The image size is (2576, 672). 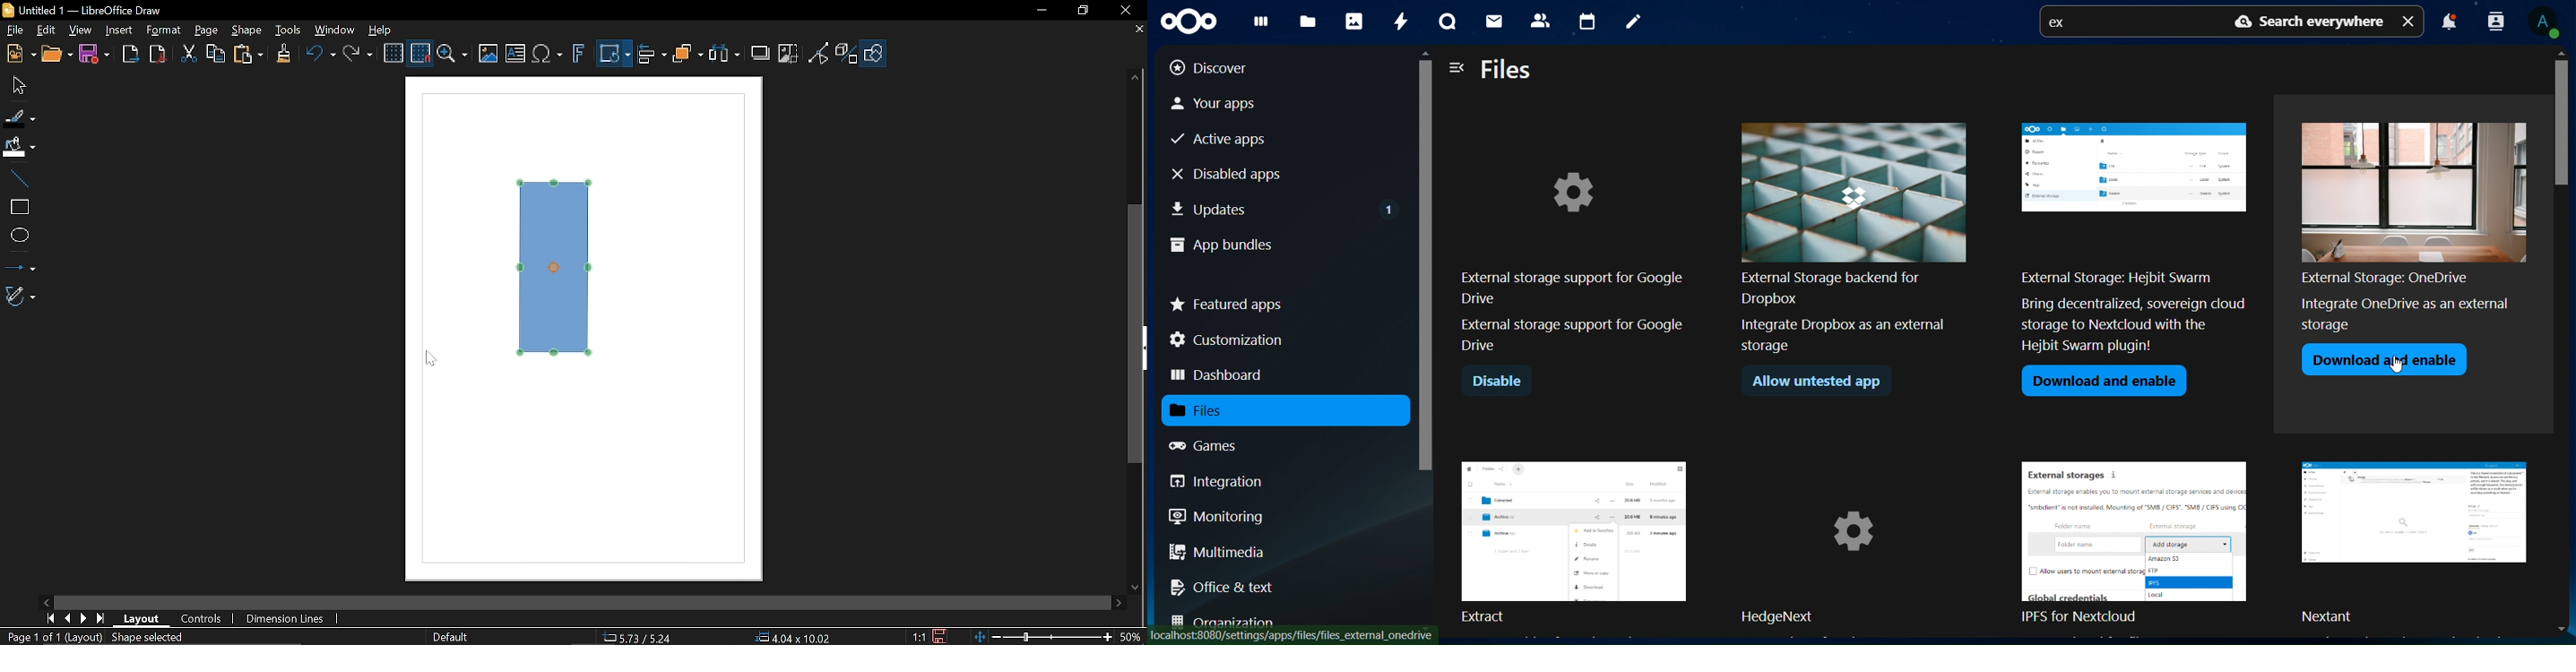 What do you see at coordinates (19, 265) in the screenshot?
I see `Lines and arrows` at bounding box center [19, 265].